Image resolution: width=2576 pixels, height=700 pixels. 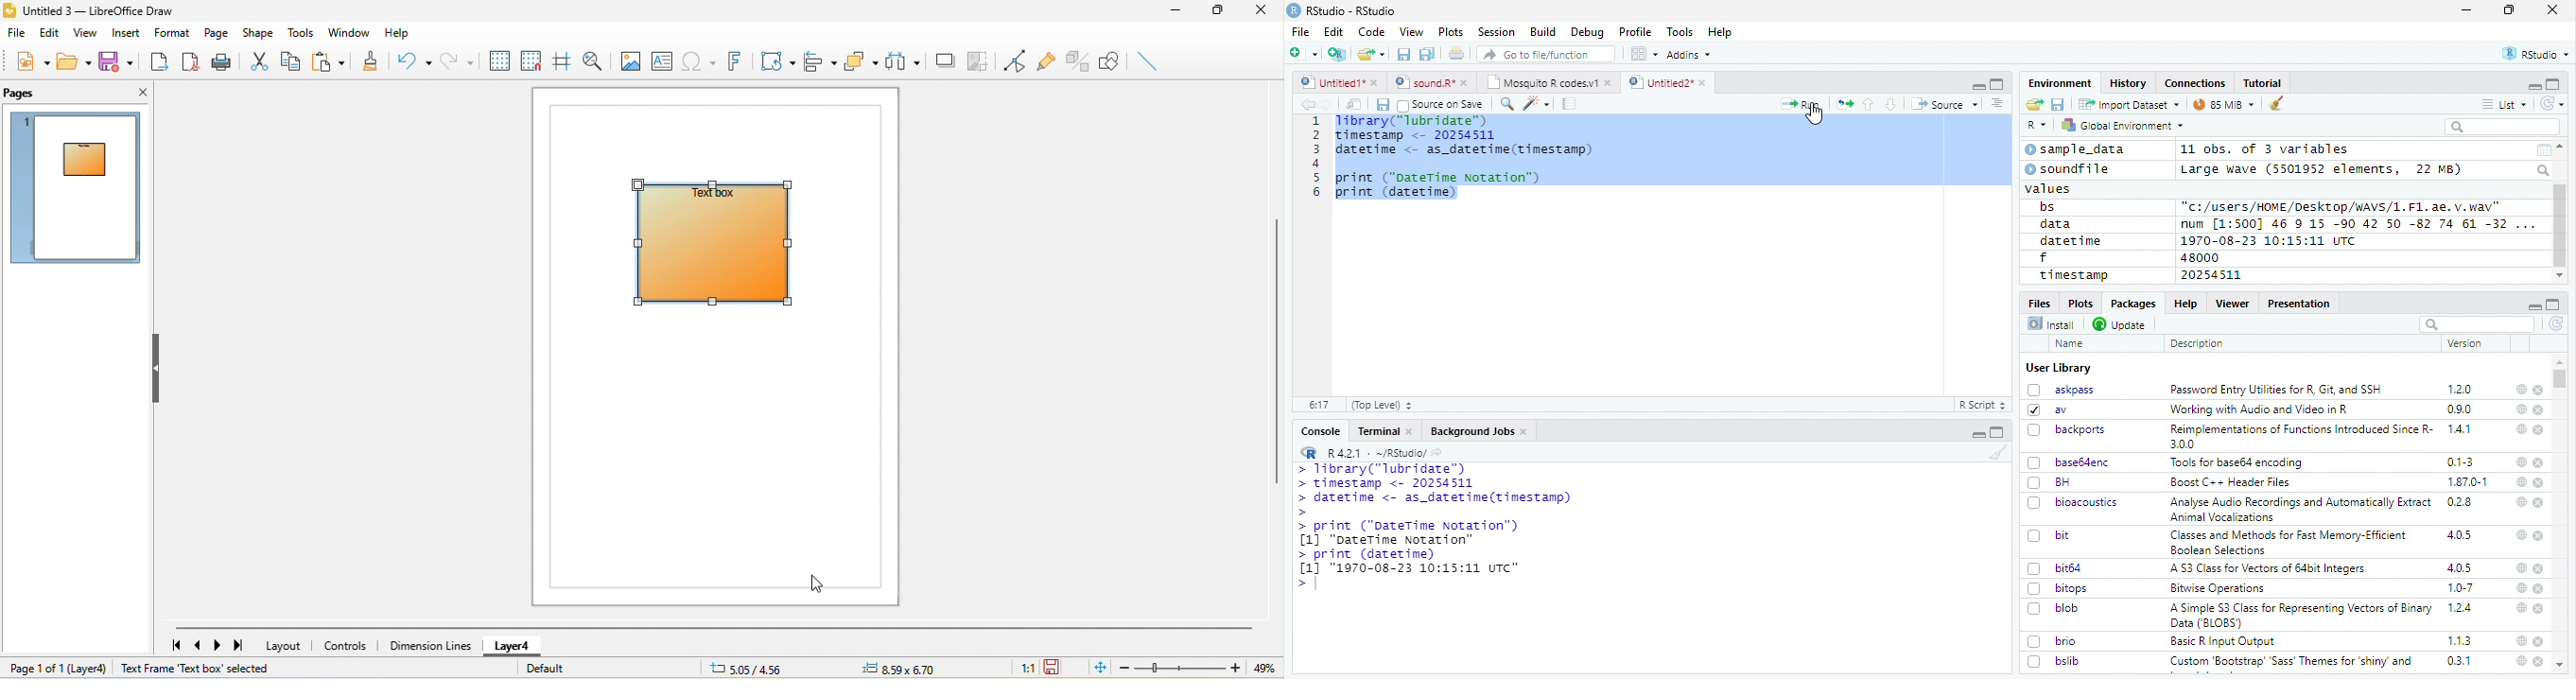 I want to click on print ("pateTime Notation")
print (datetime), so click(x=1439, y=185).